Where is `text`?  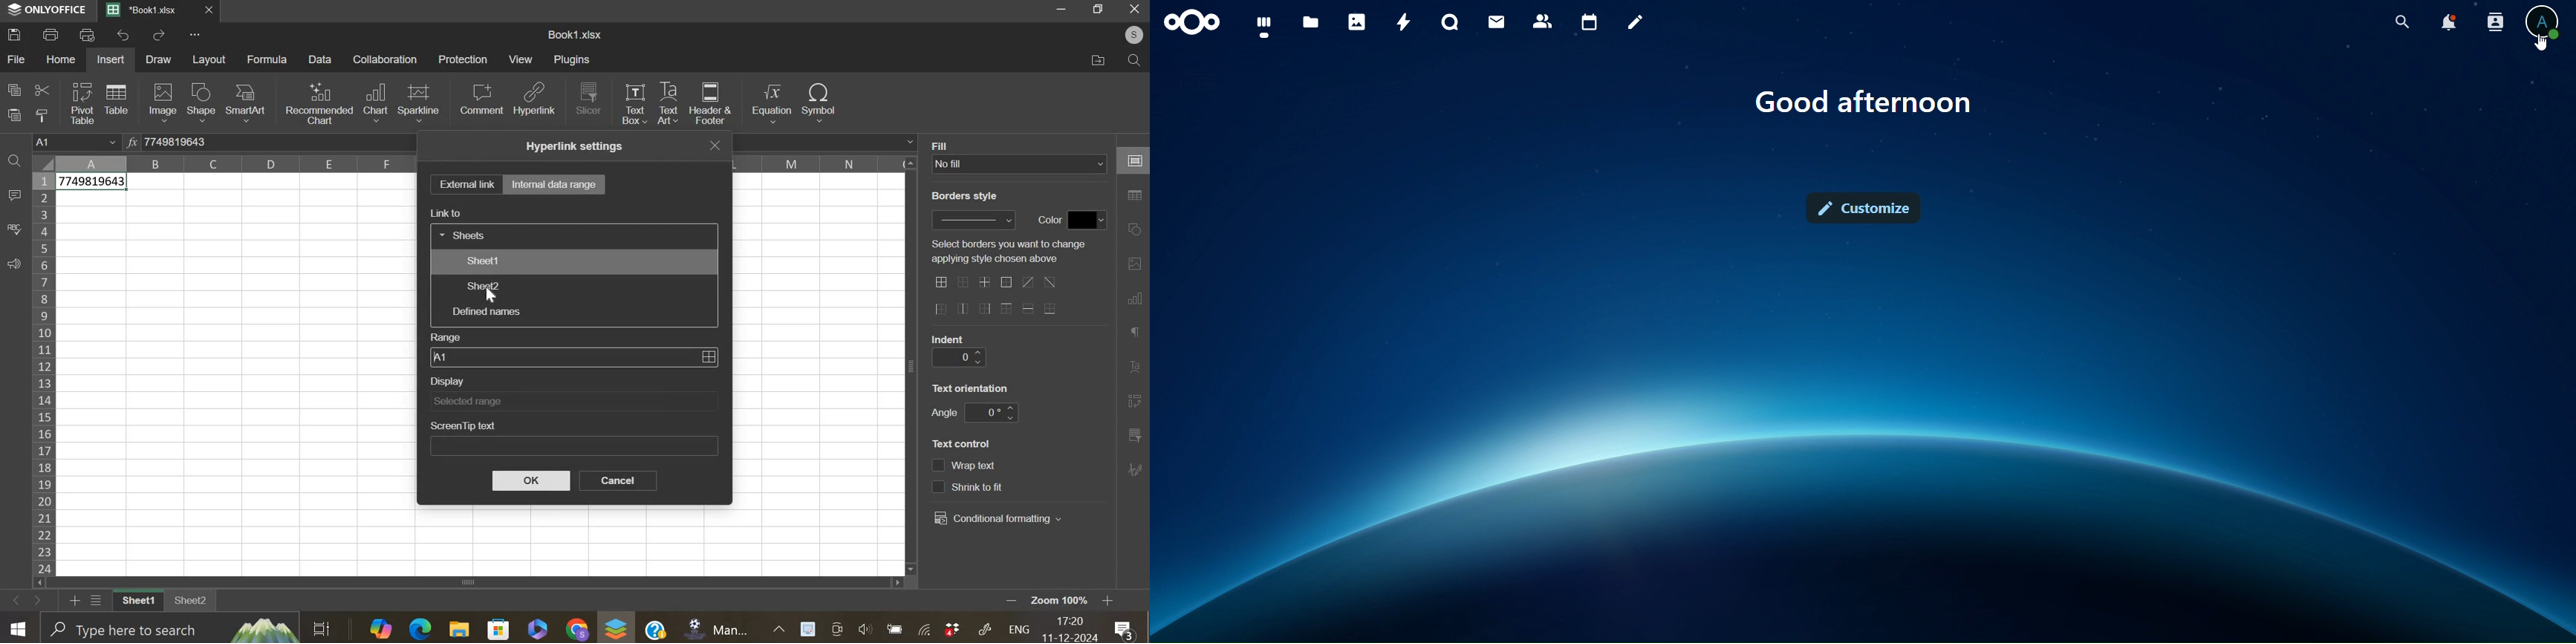 text is located at coordinates (949, 338).